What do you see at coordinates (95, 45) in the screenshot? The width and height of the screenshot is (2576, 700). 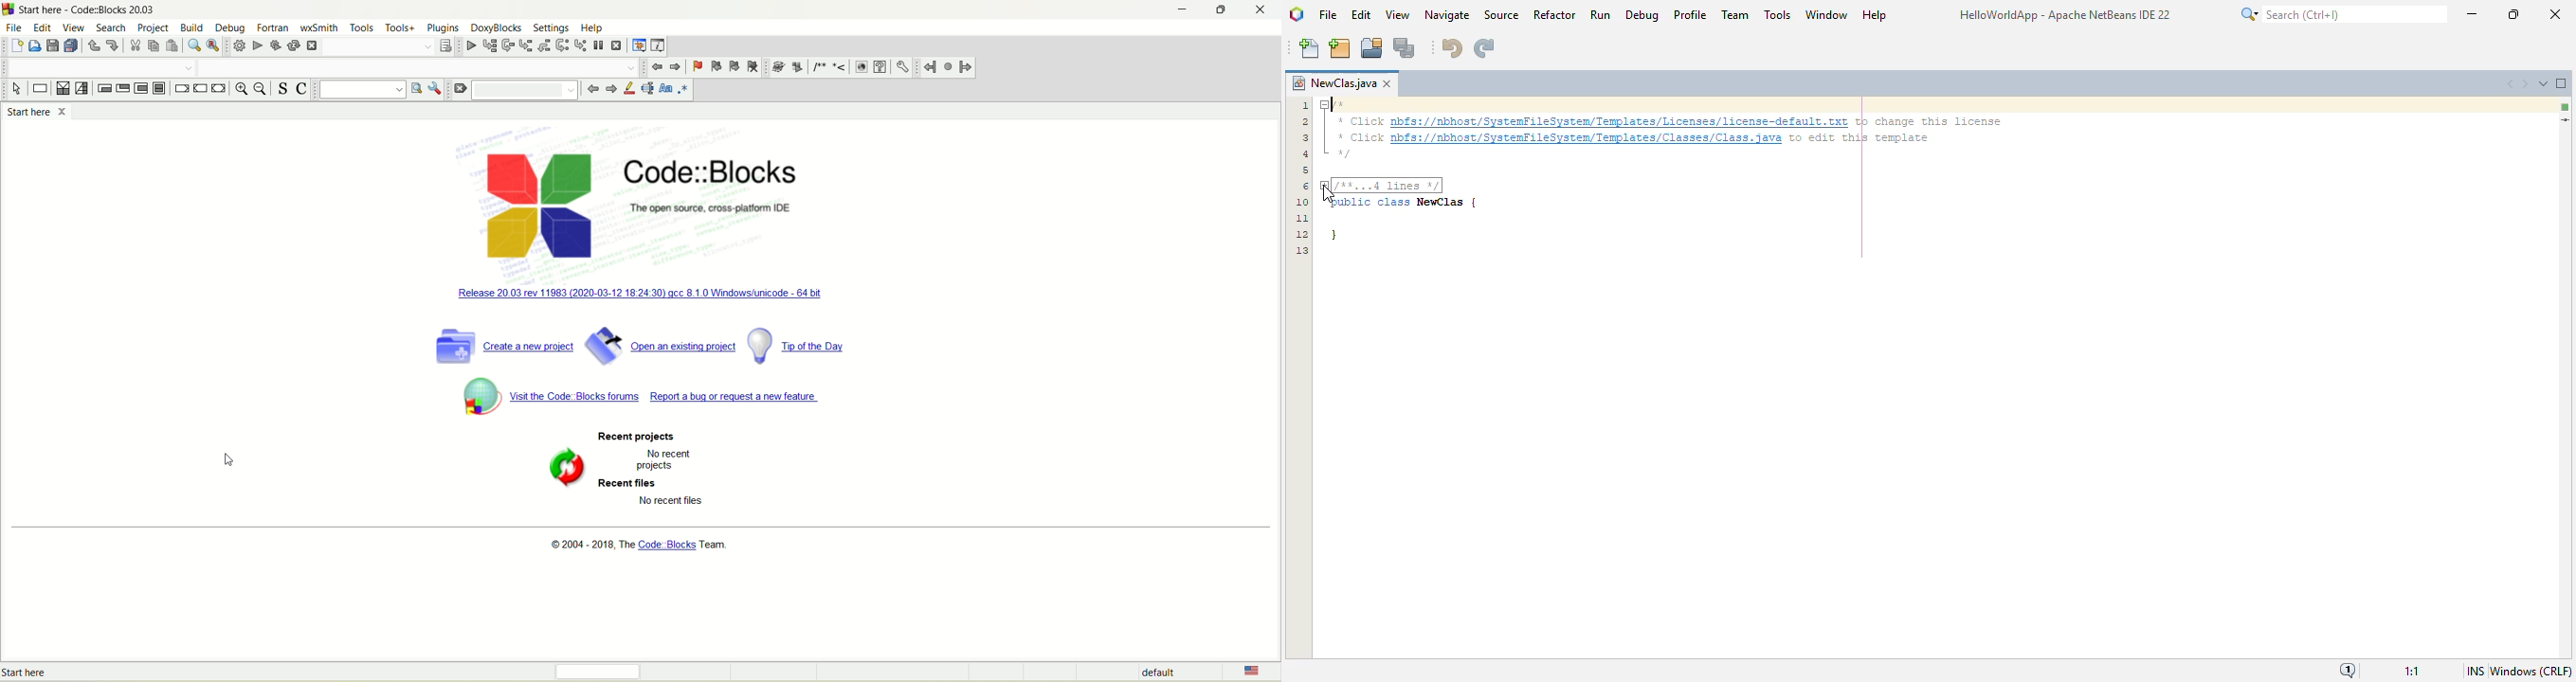 I see `undo` at bounding box center [95, 45].